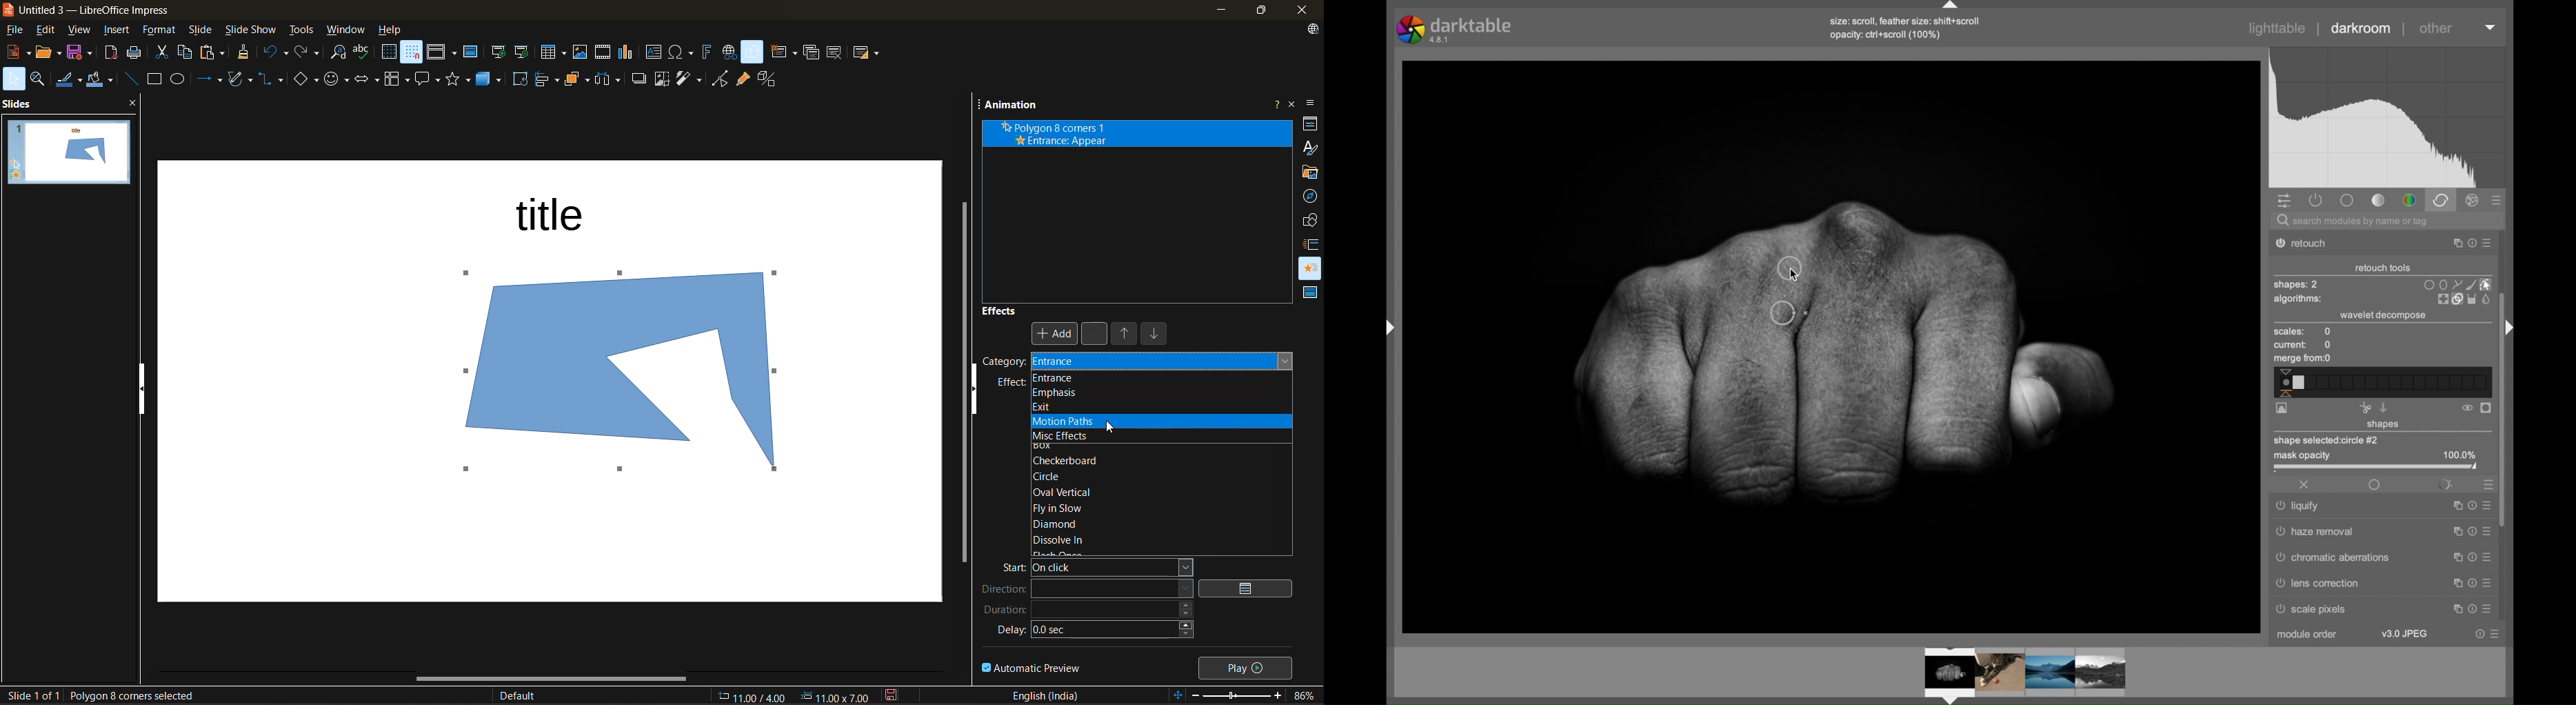 Image resolution: width=2576 pixels, height=728 pixels. Describe the element at coordinates (2454, 506) in the screenshot. I see `maximize` at that location.